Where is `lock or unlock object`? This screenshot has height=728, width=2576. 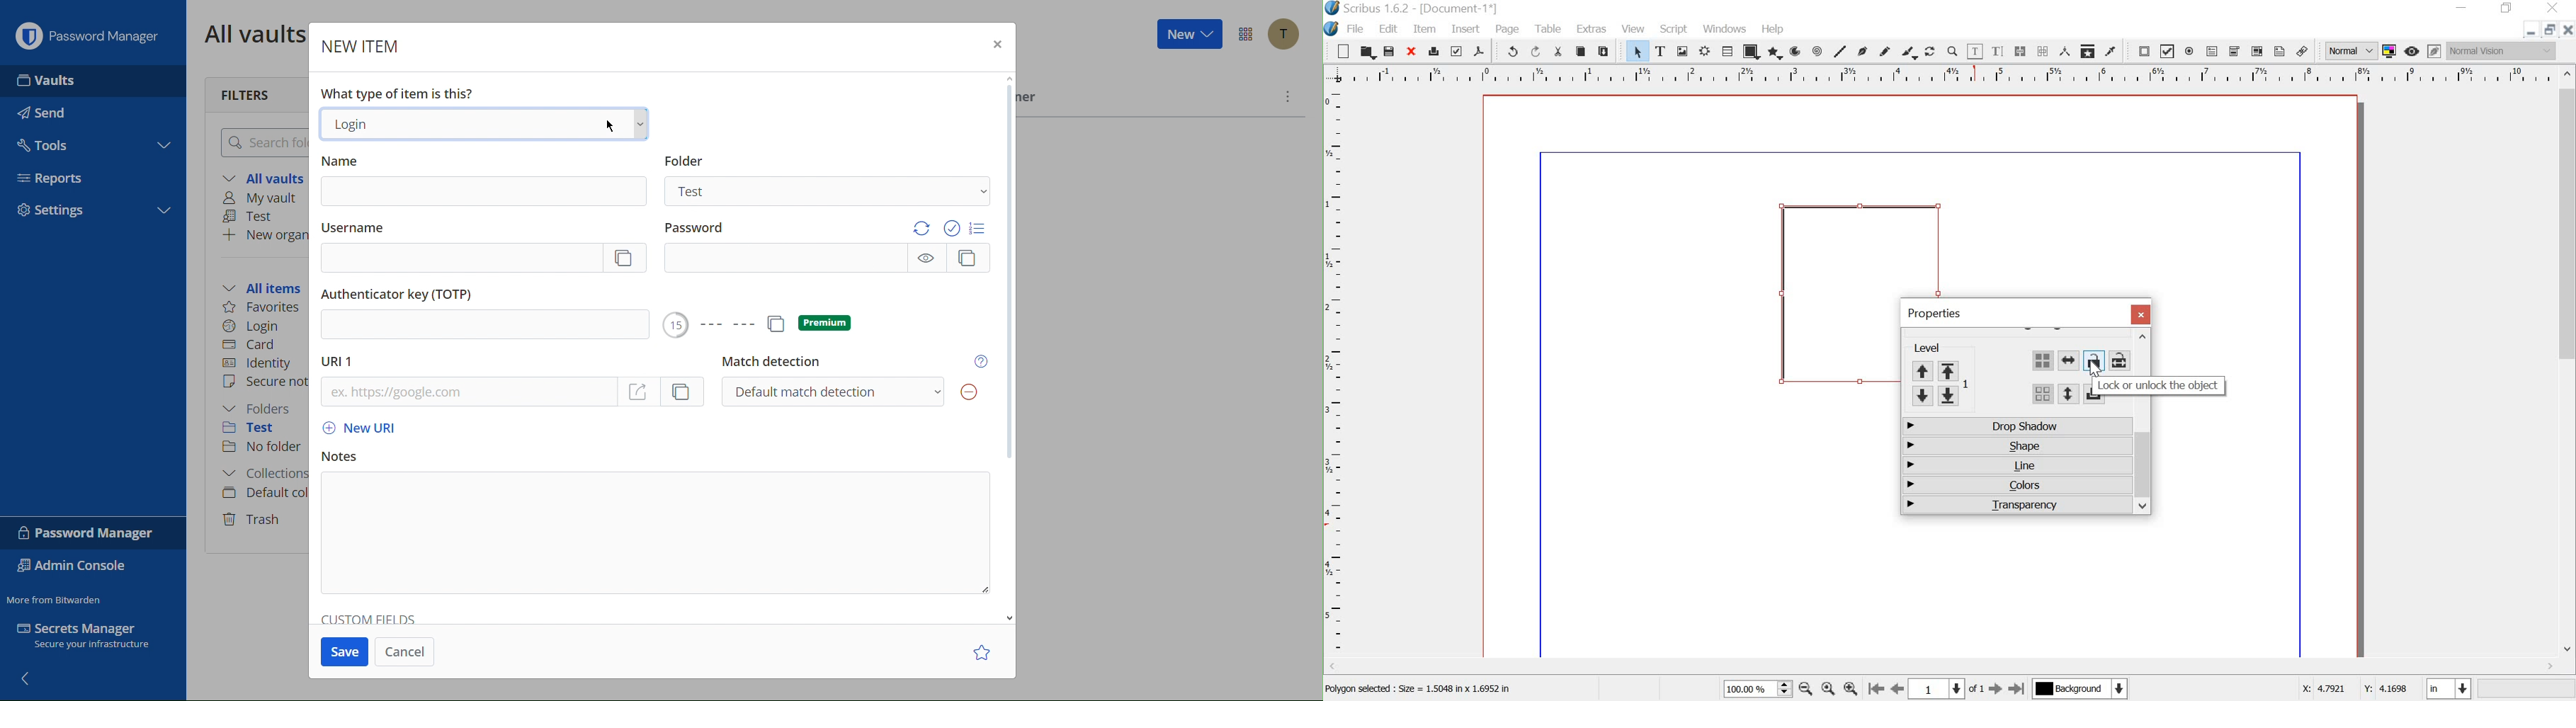
lock or unlock object is located at coordinates (2159, 384).